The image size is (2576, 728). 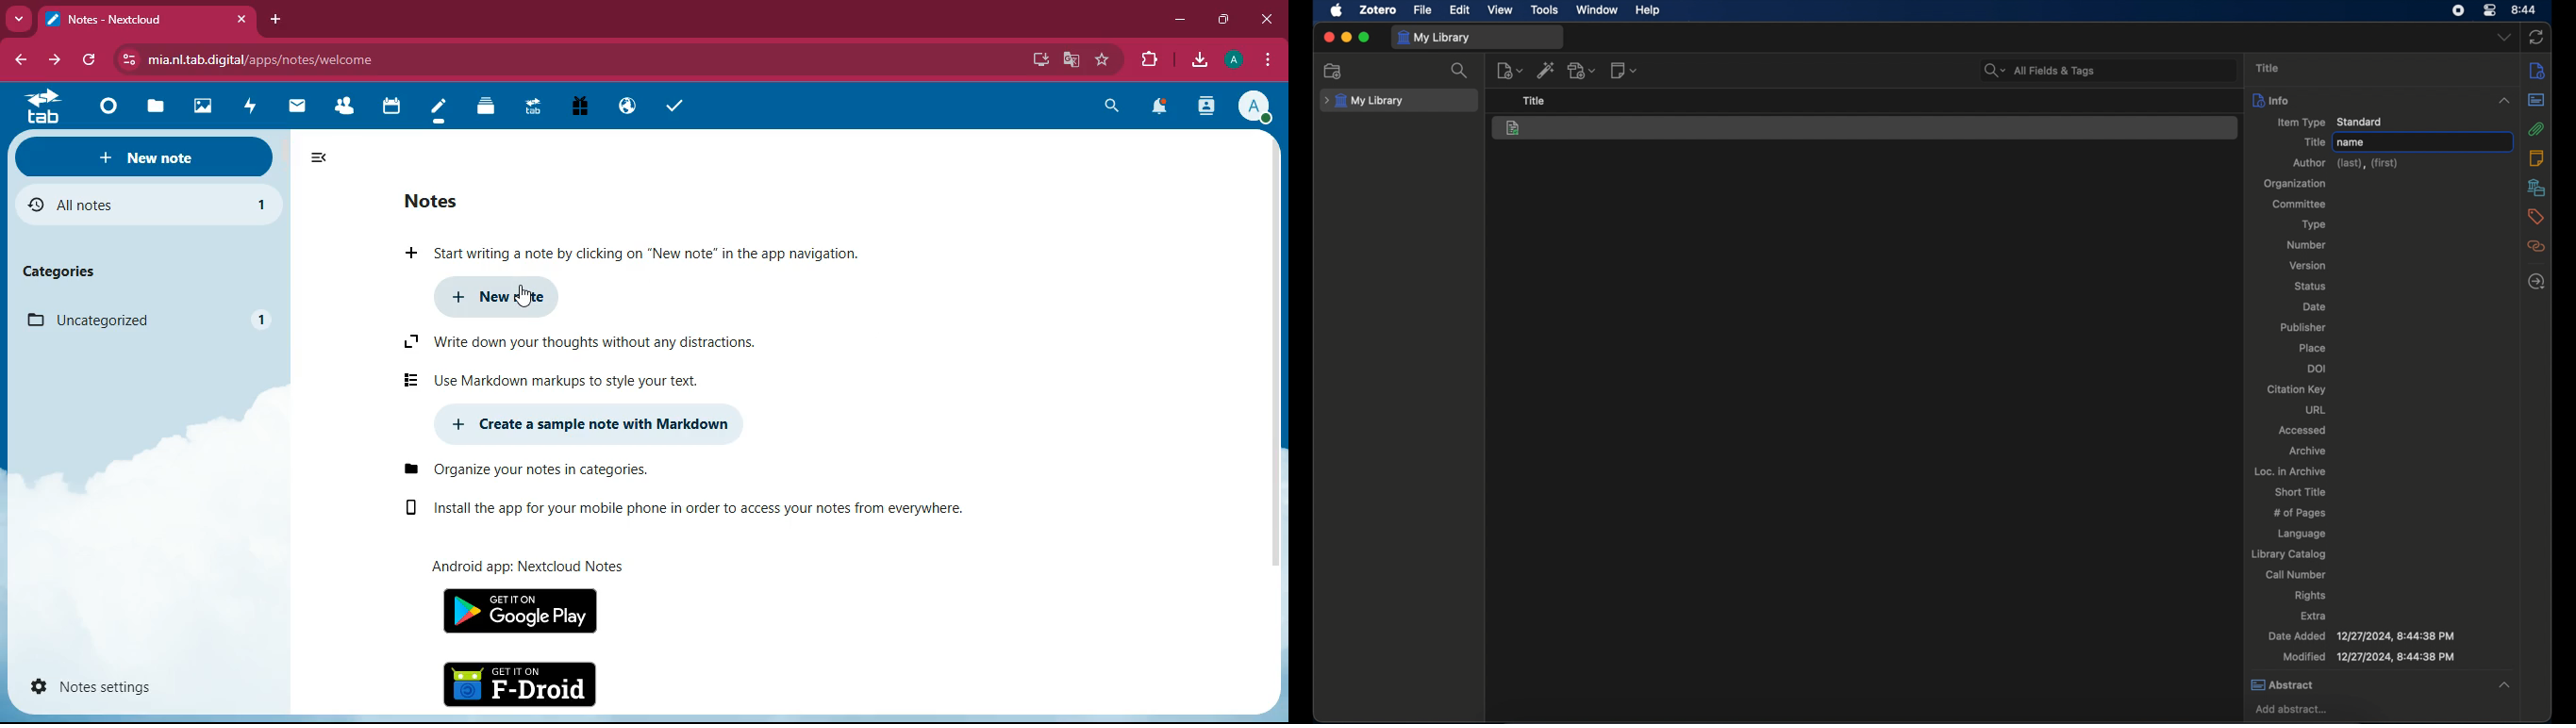 I want to click on gift, so click(x=583, y=107).